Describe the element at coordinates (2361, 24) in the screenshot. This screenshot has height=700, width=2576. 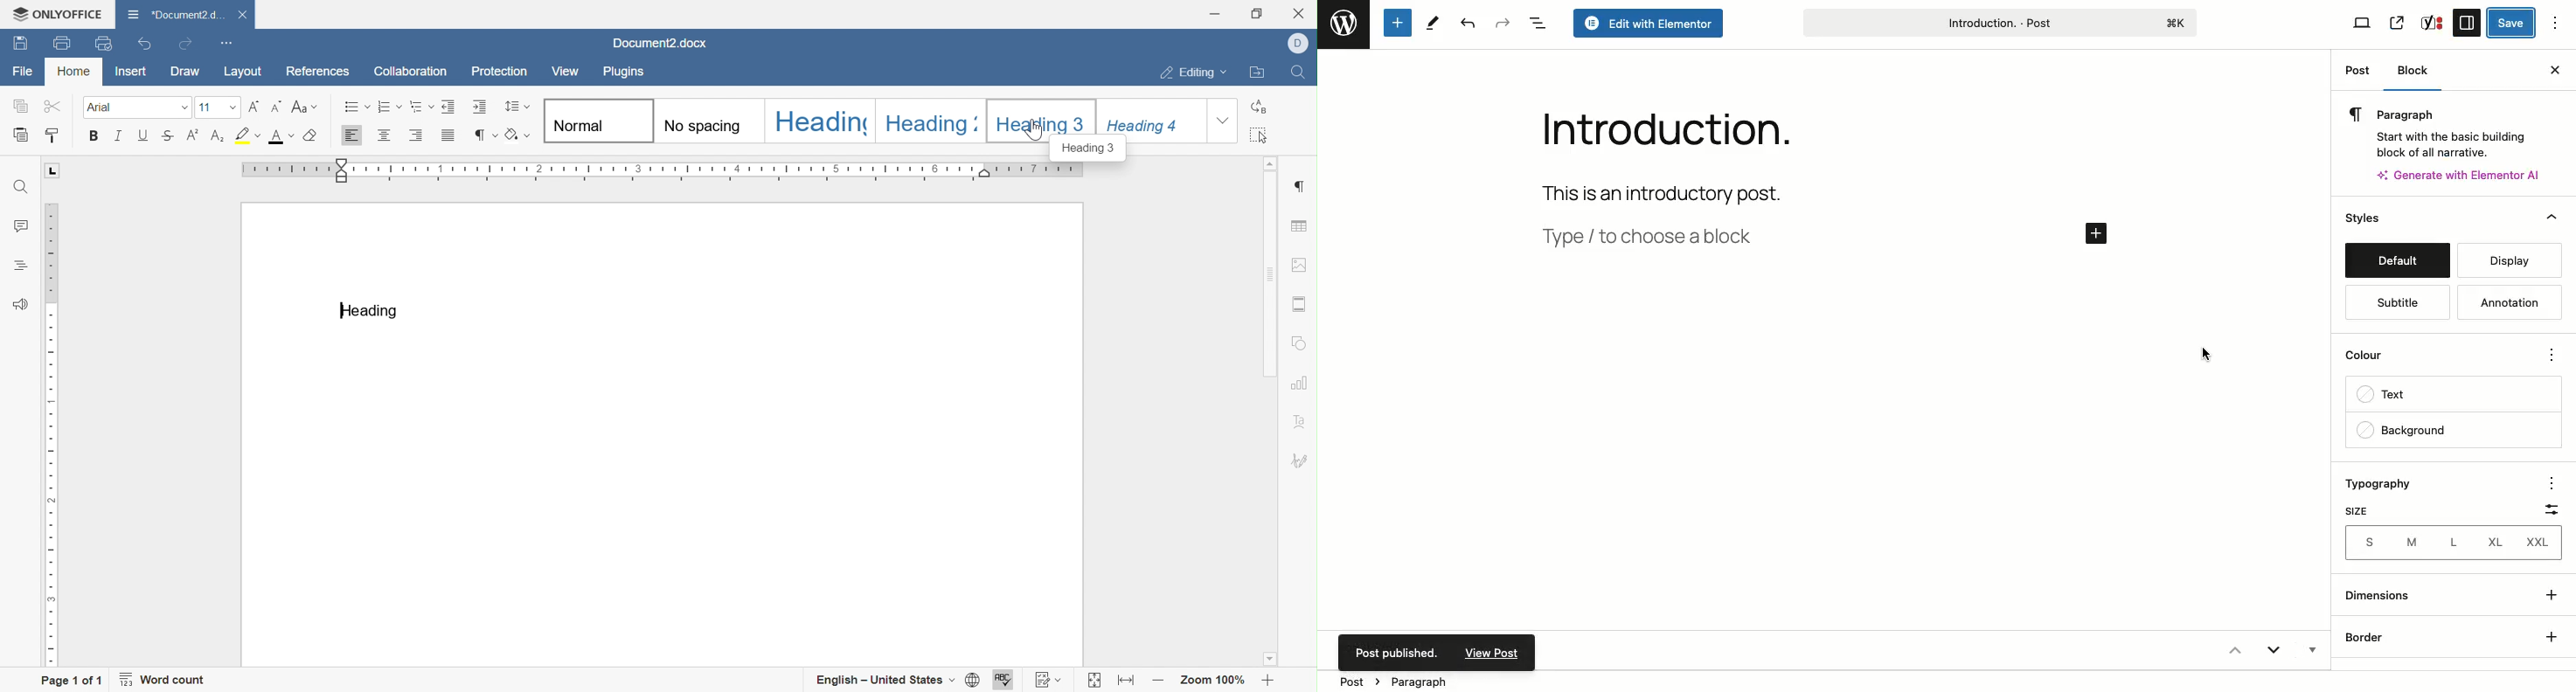
I see `View` at that location.